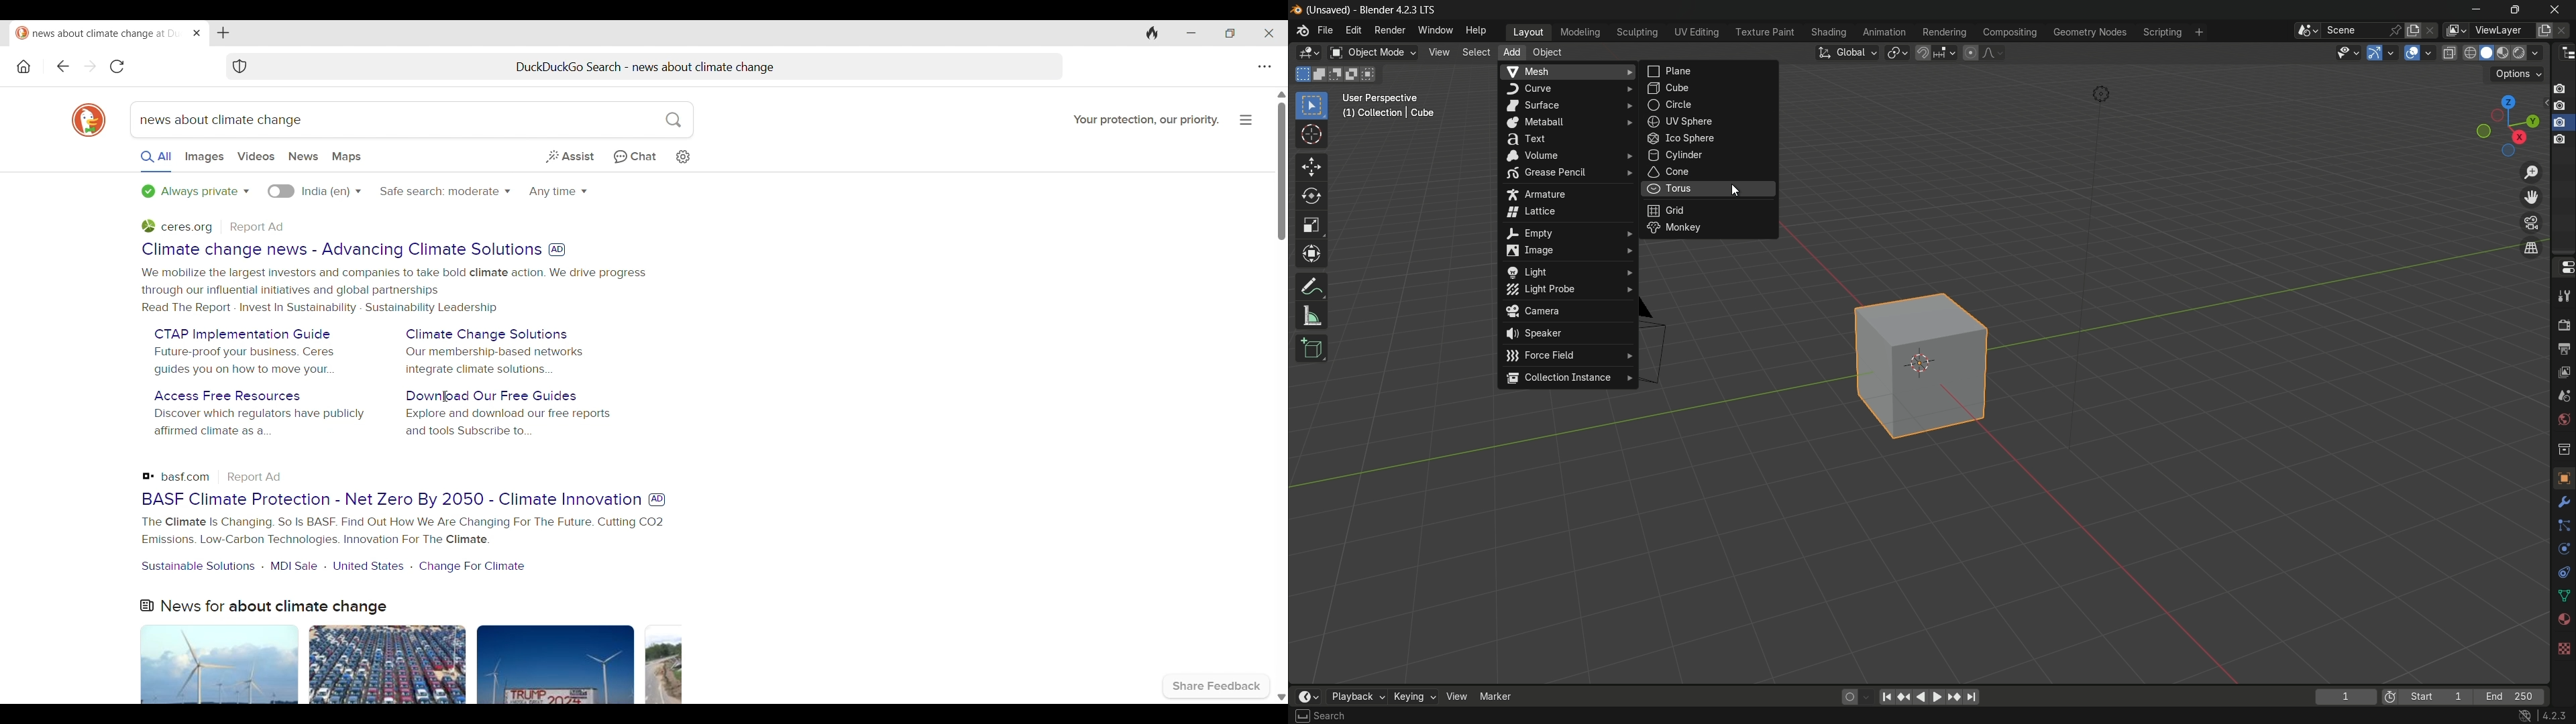  I want to click on Start 1, so click(2440, 697).